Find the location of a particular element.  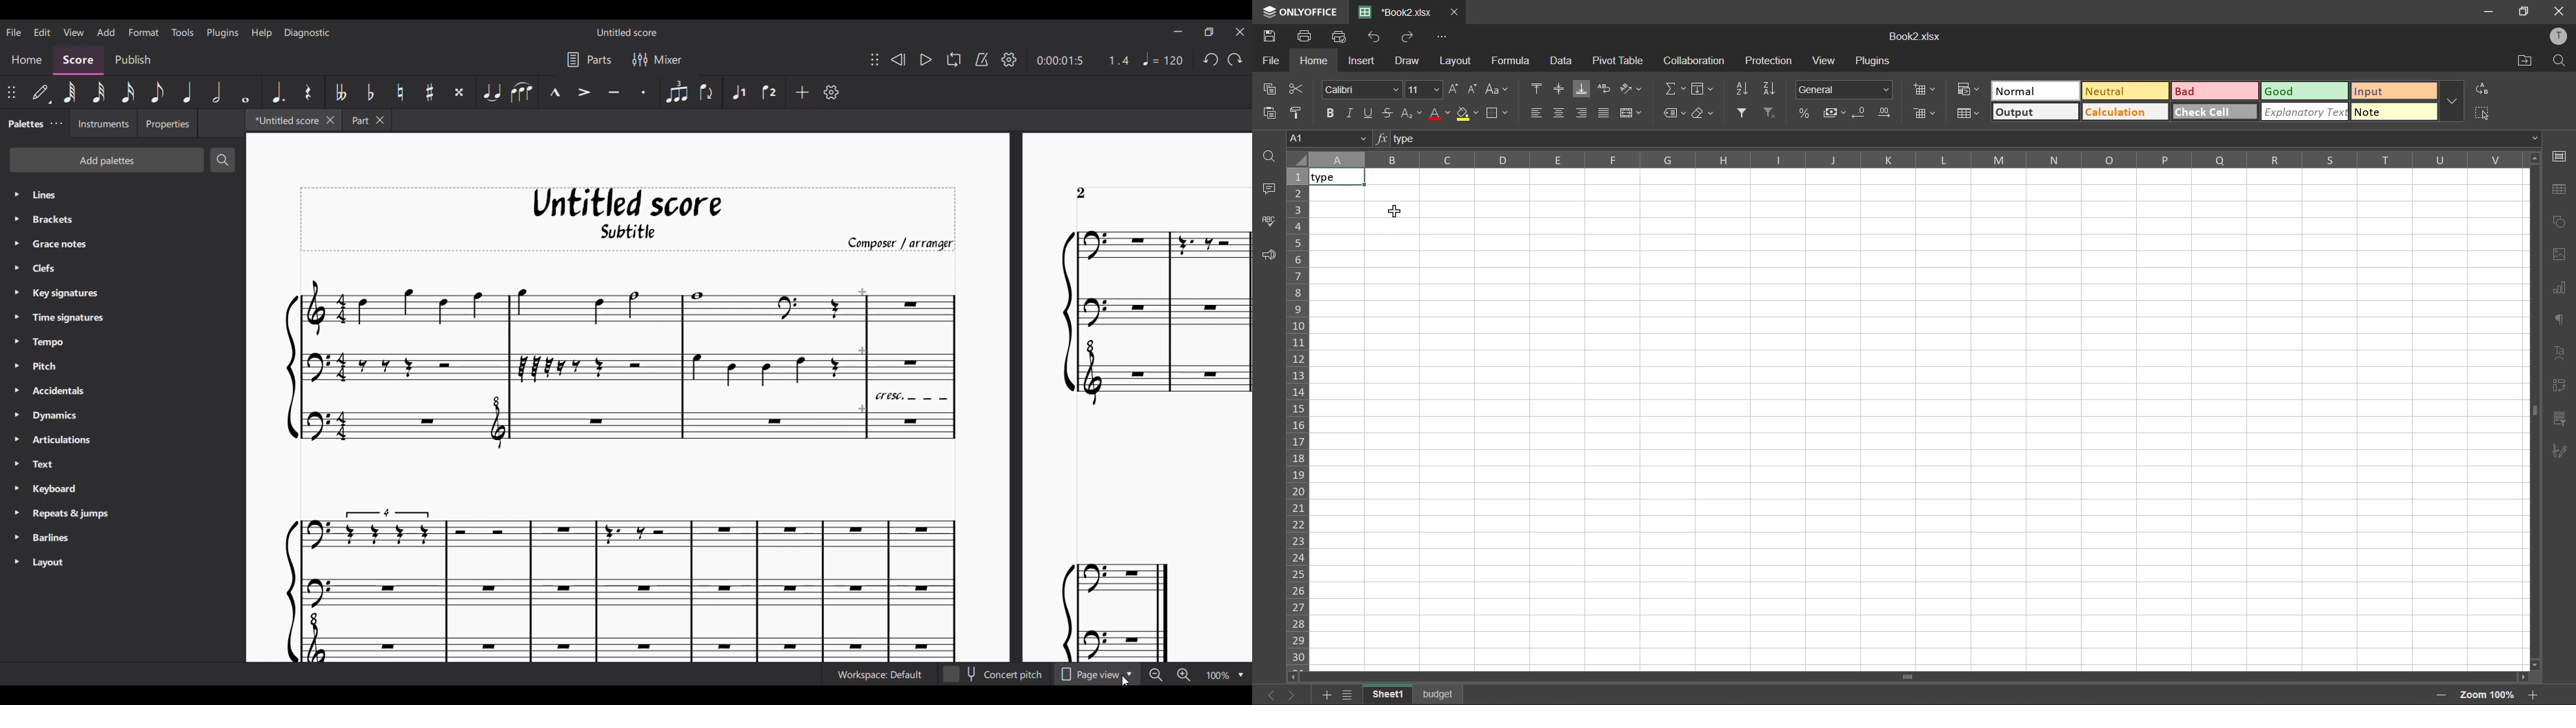

Mixer settings is located at coordinates (658, 59).